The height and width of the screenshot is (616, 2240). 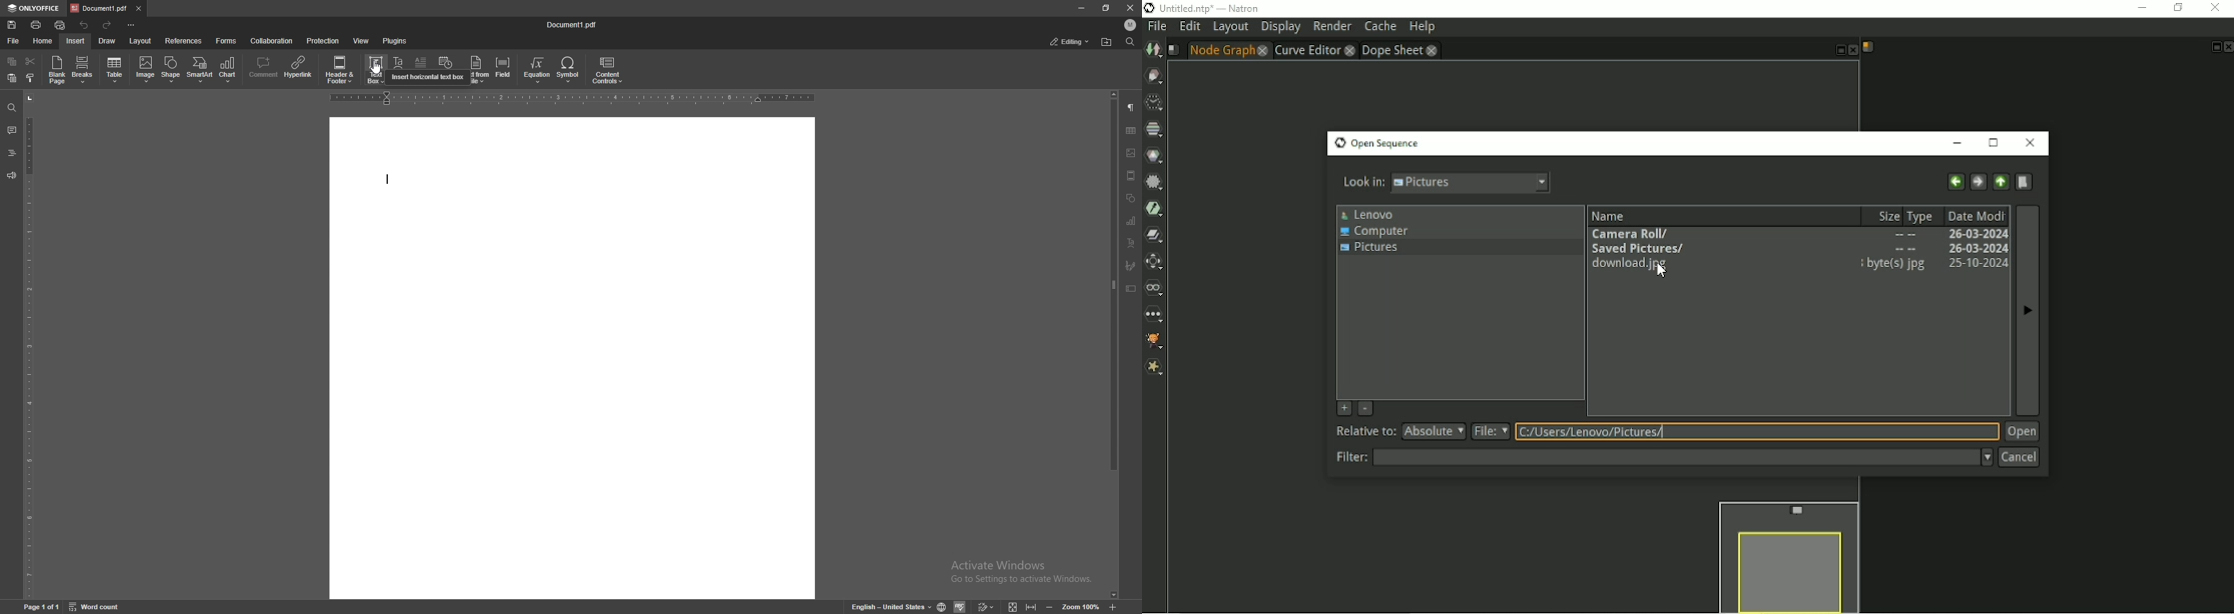 I want to click on plugins, so click(x=395, y=40).